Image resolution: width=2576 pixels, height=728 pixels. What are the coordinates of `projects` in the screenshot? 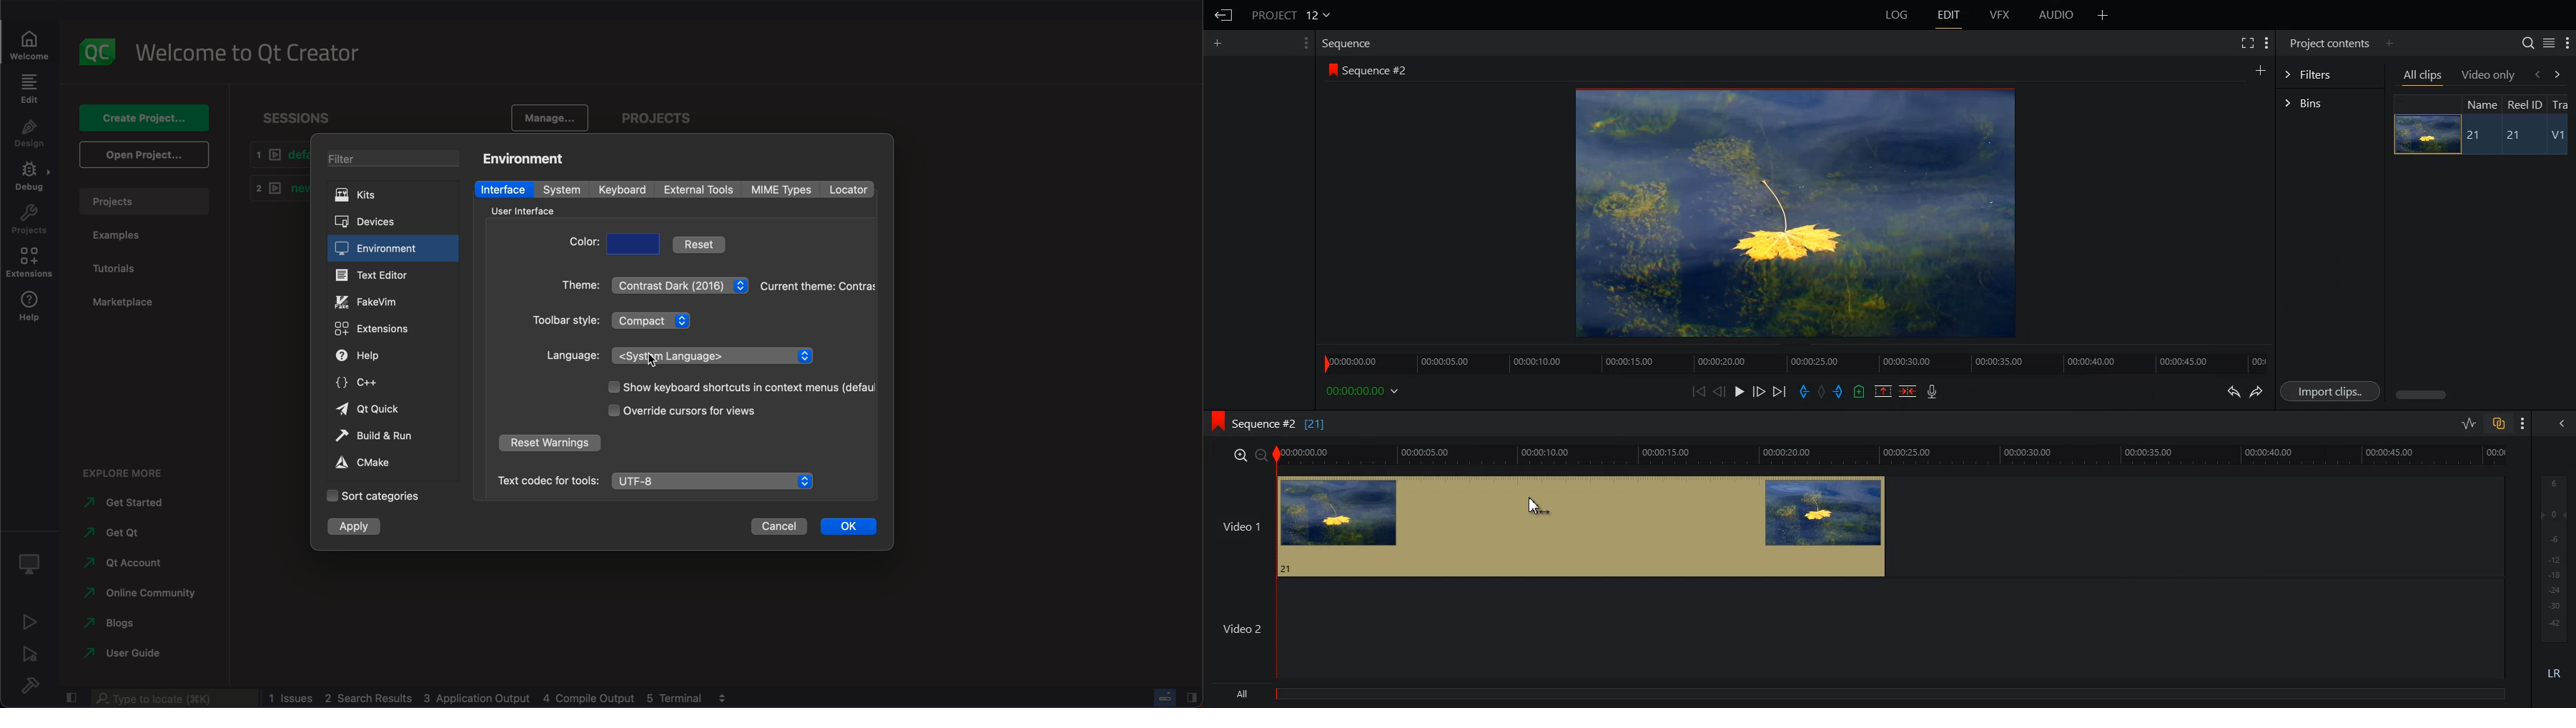 It's located at (142, 201).